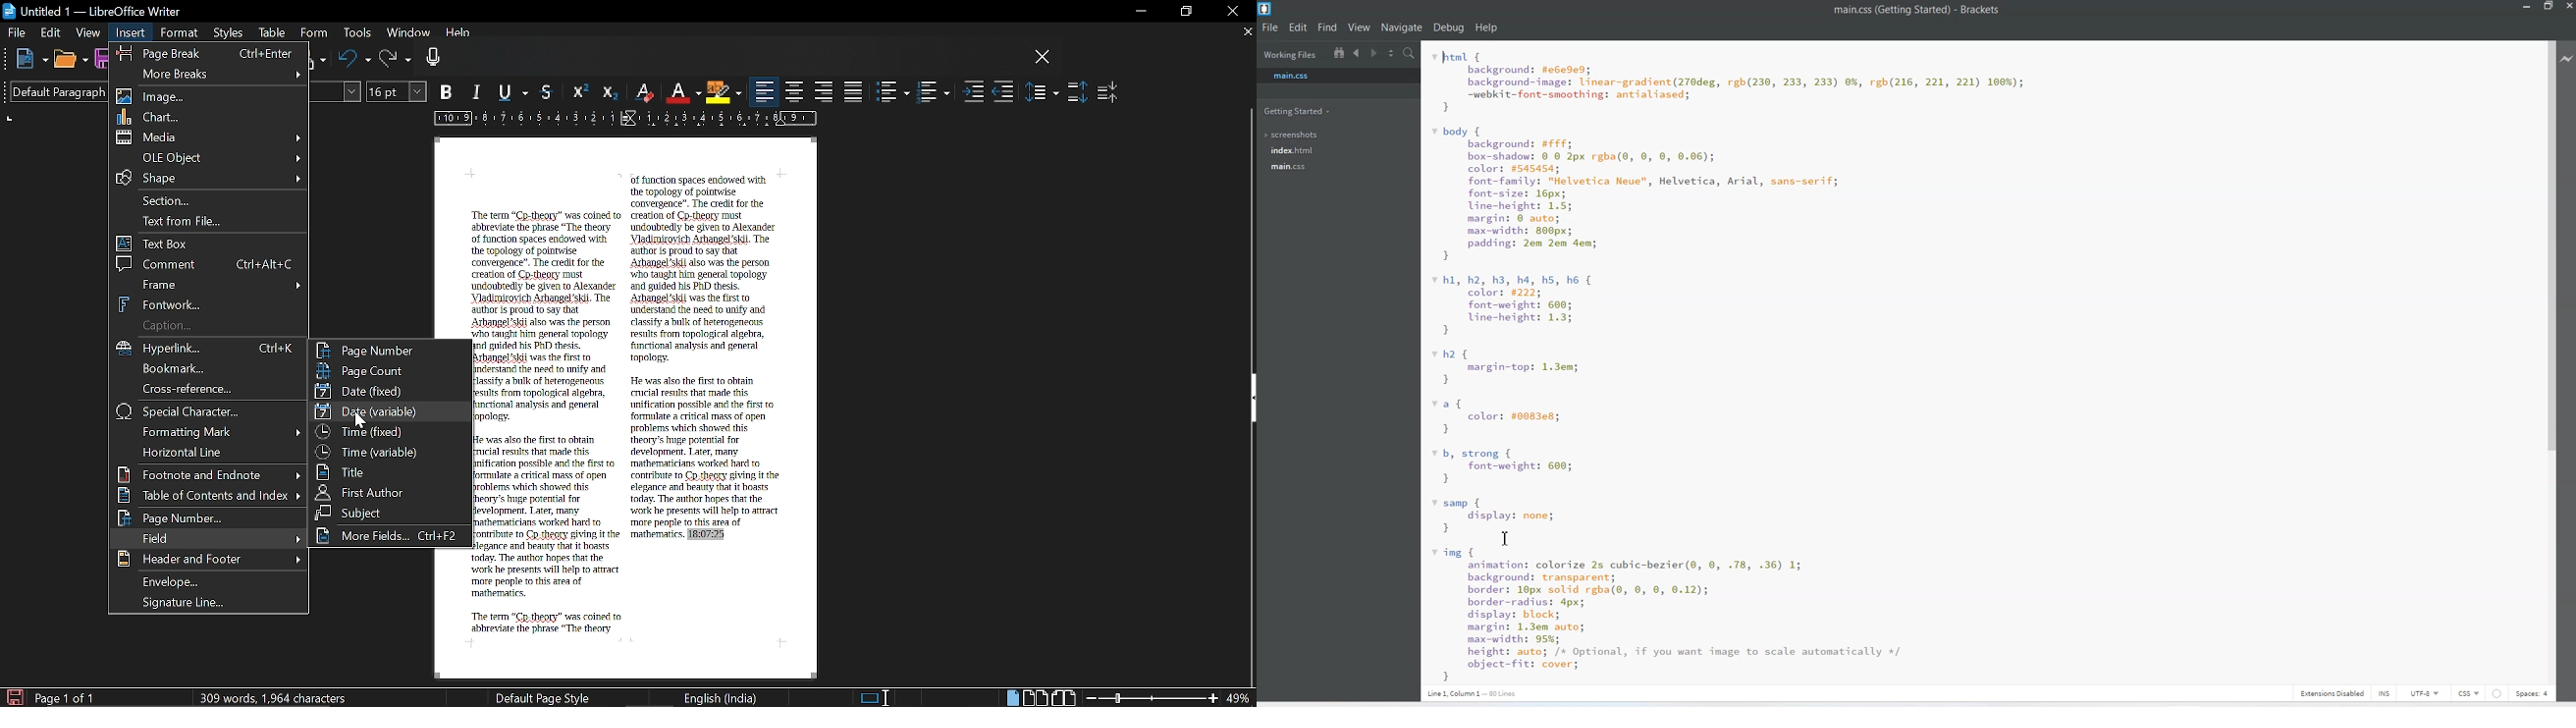 The image size is (2576, 728). I want to click on Center, so click(795, 91).